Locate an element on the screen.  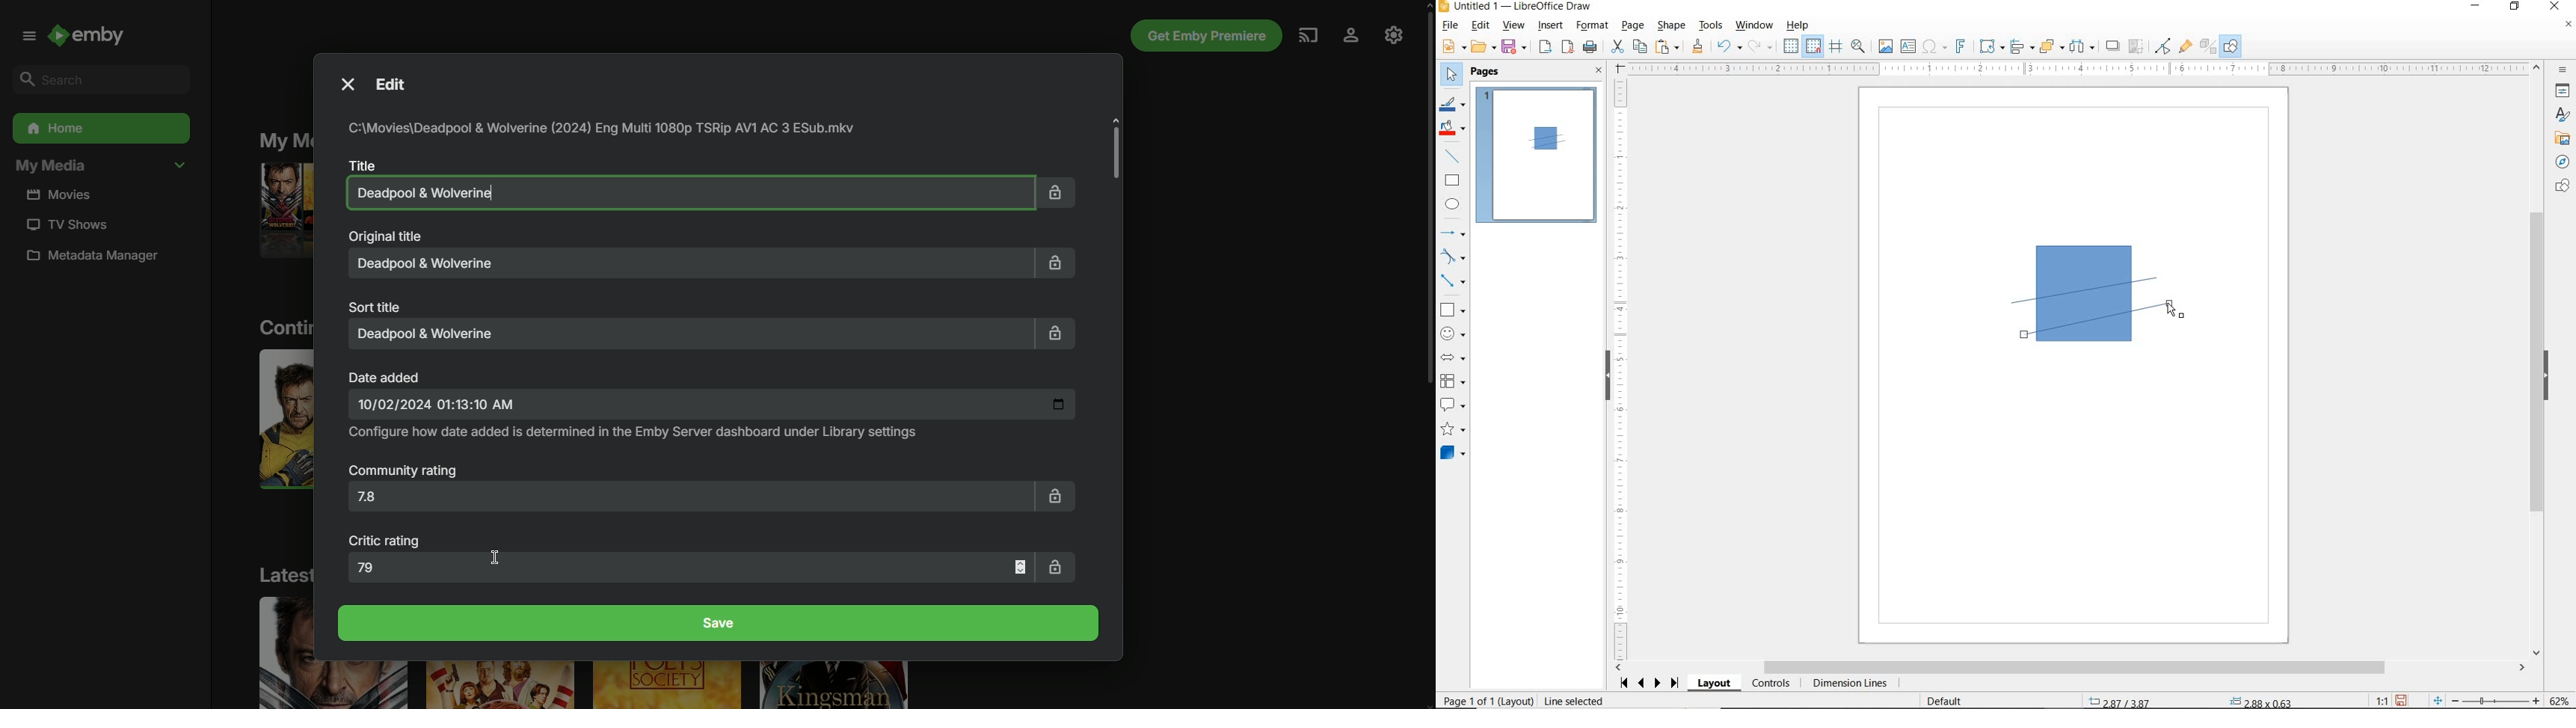
DIMENSION LINES is located at coordinates (1849, 684).